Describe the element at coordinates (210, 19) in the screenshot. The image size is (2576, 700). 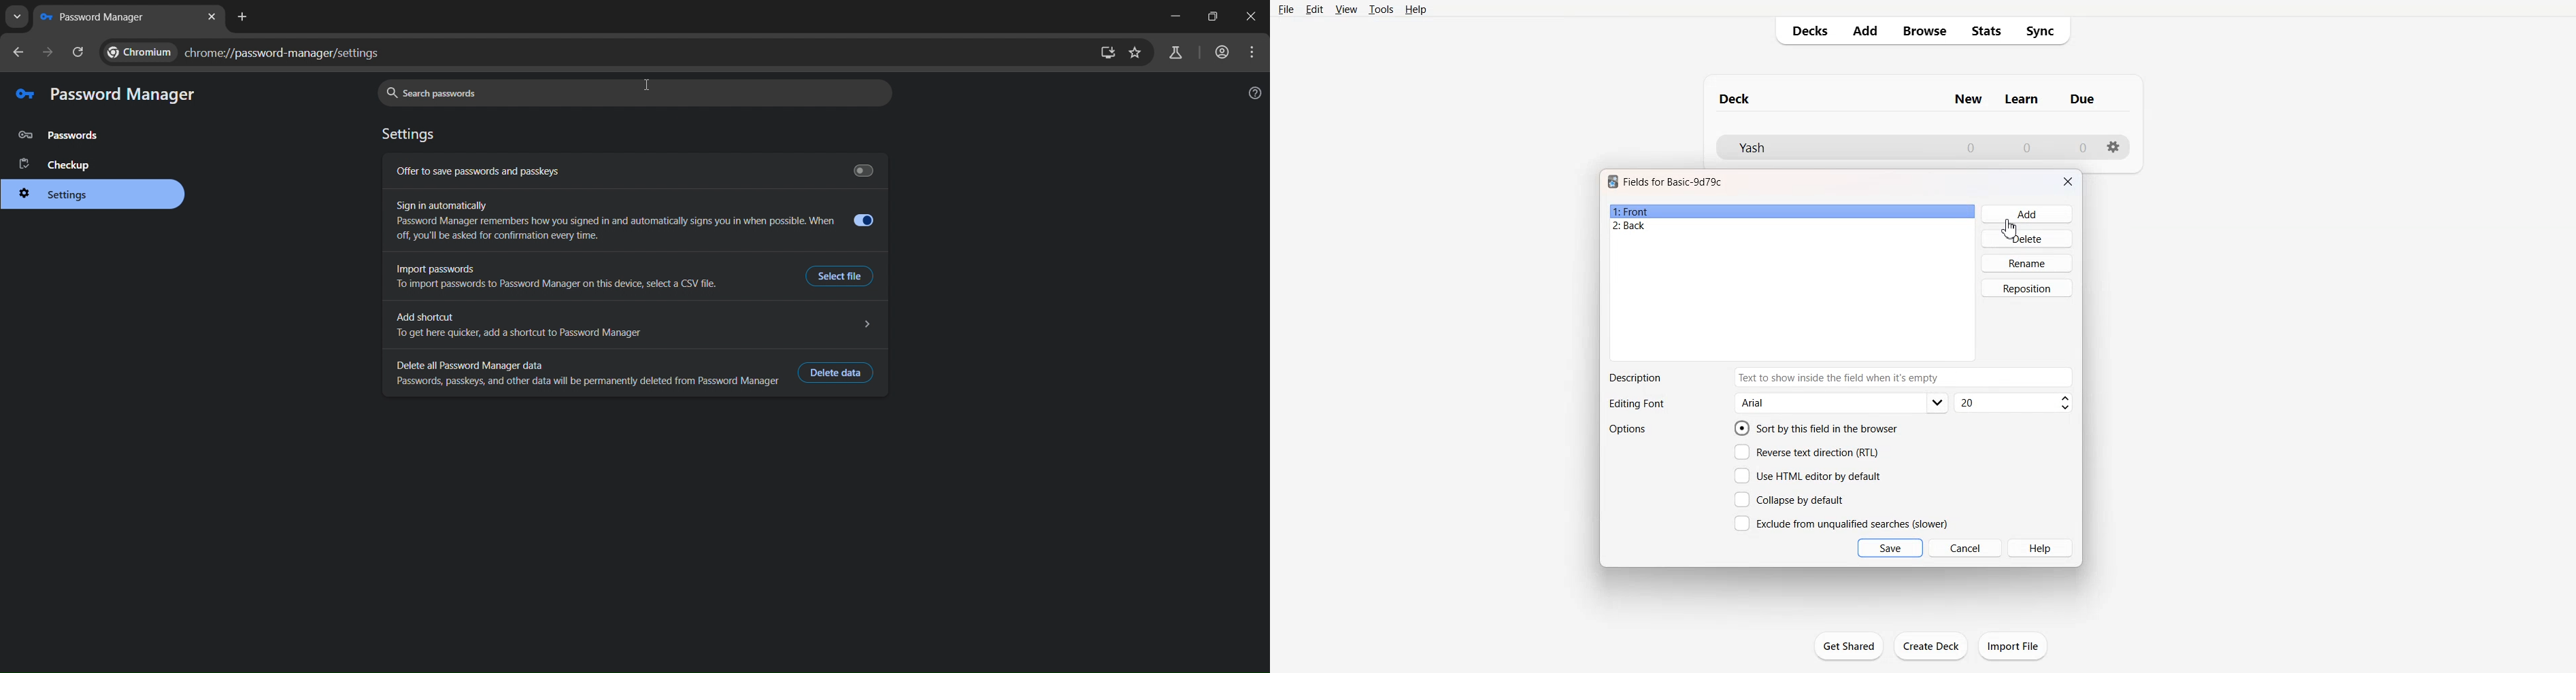
I see `new tab` at that location.